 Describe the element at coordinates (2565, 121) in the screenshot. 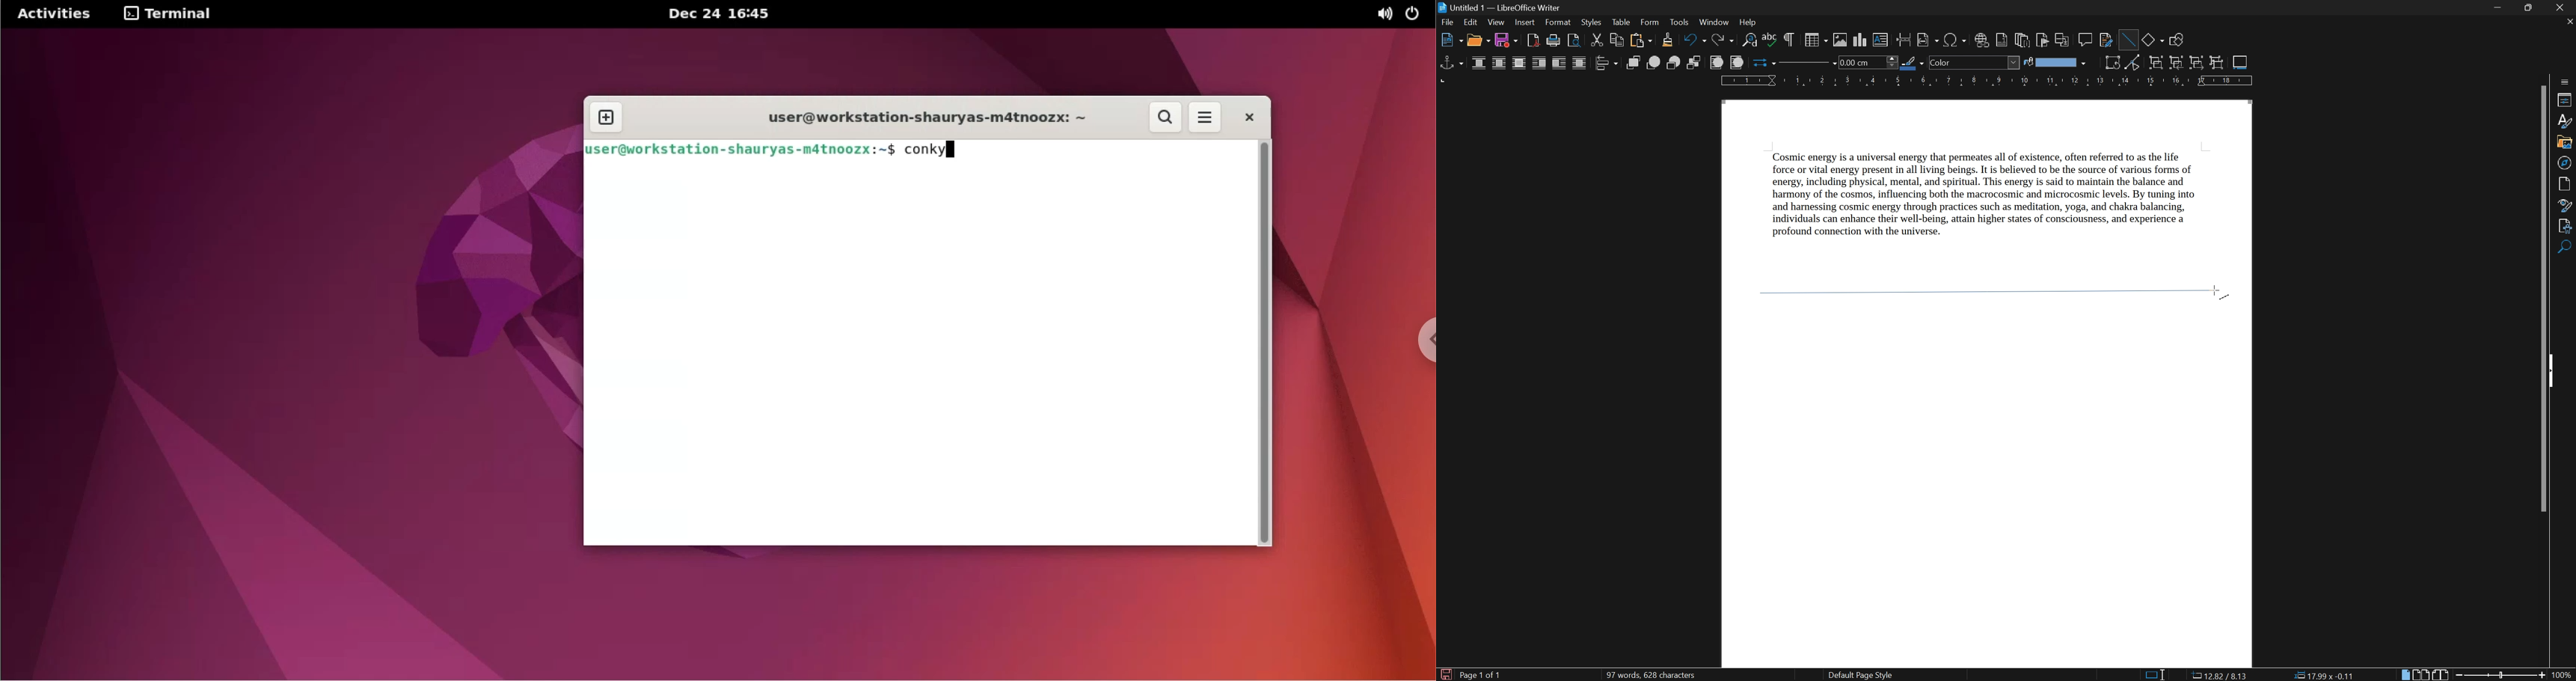

I see `styles` at that location.